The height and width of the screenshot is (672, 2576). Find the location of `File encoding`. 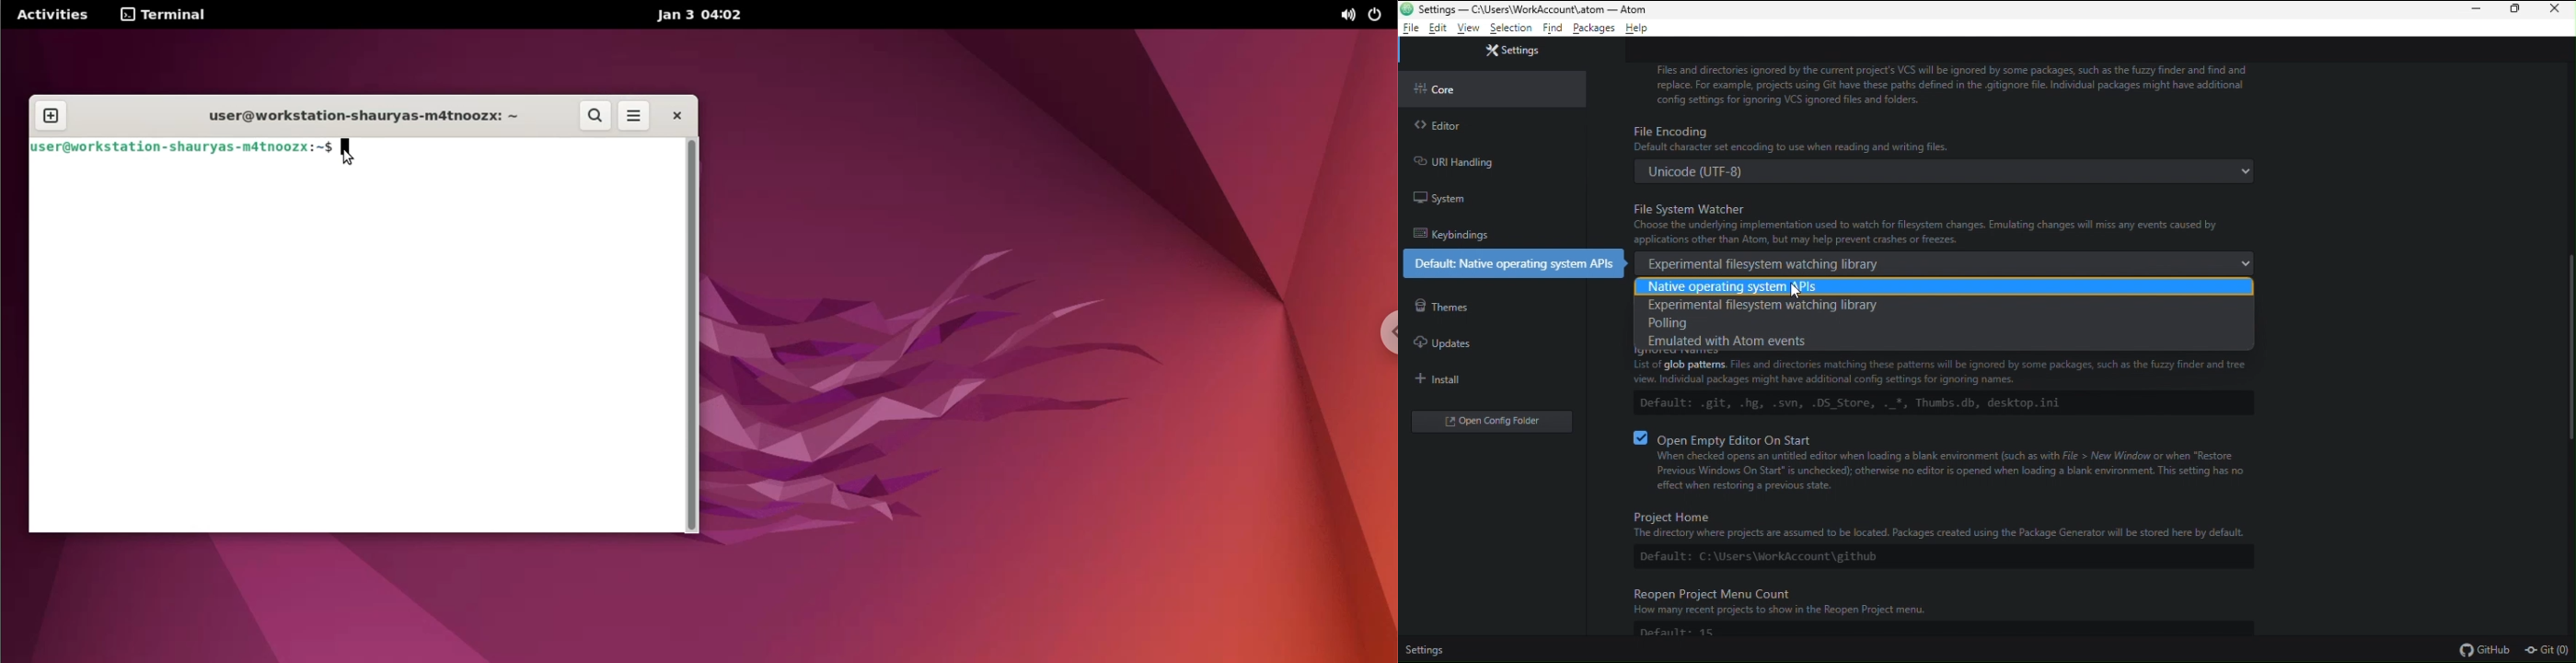

File encoding is located at coordinates (1943, 153).